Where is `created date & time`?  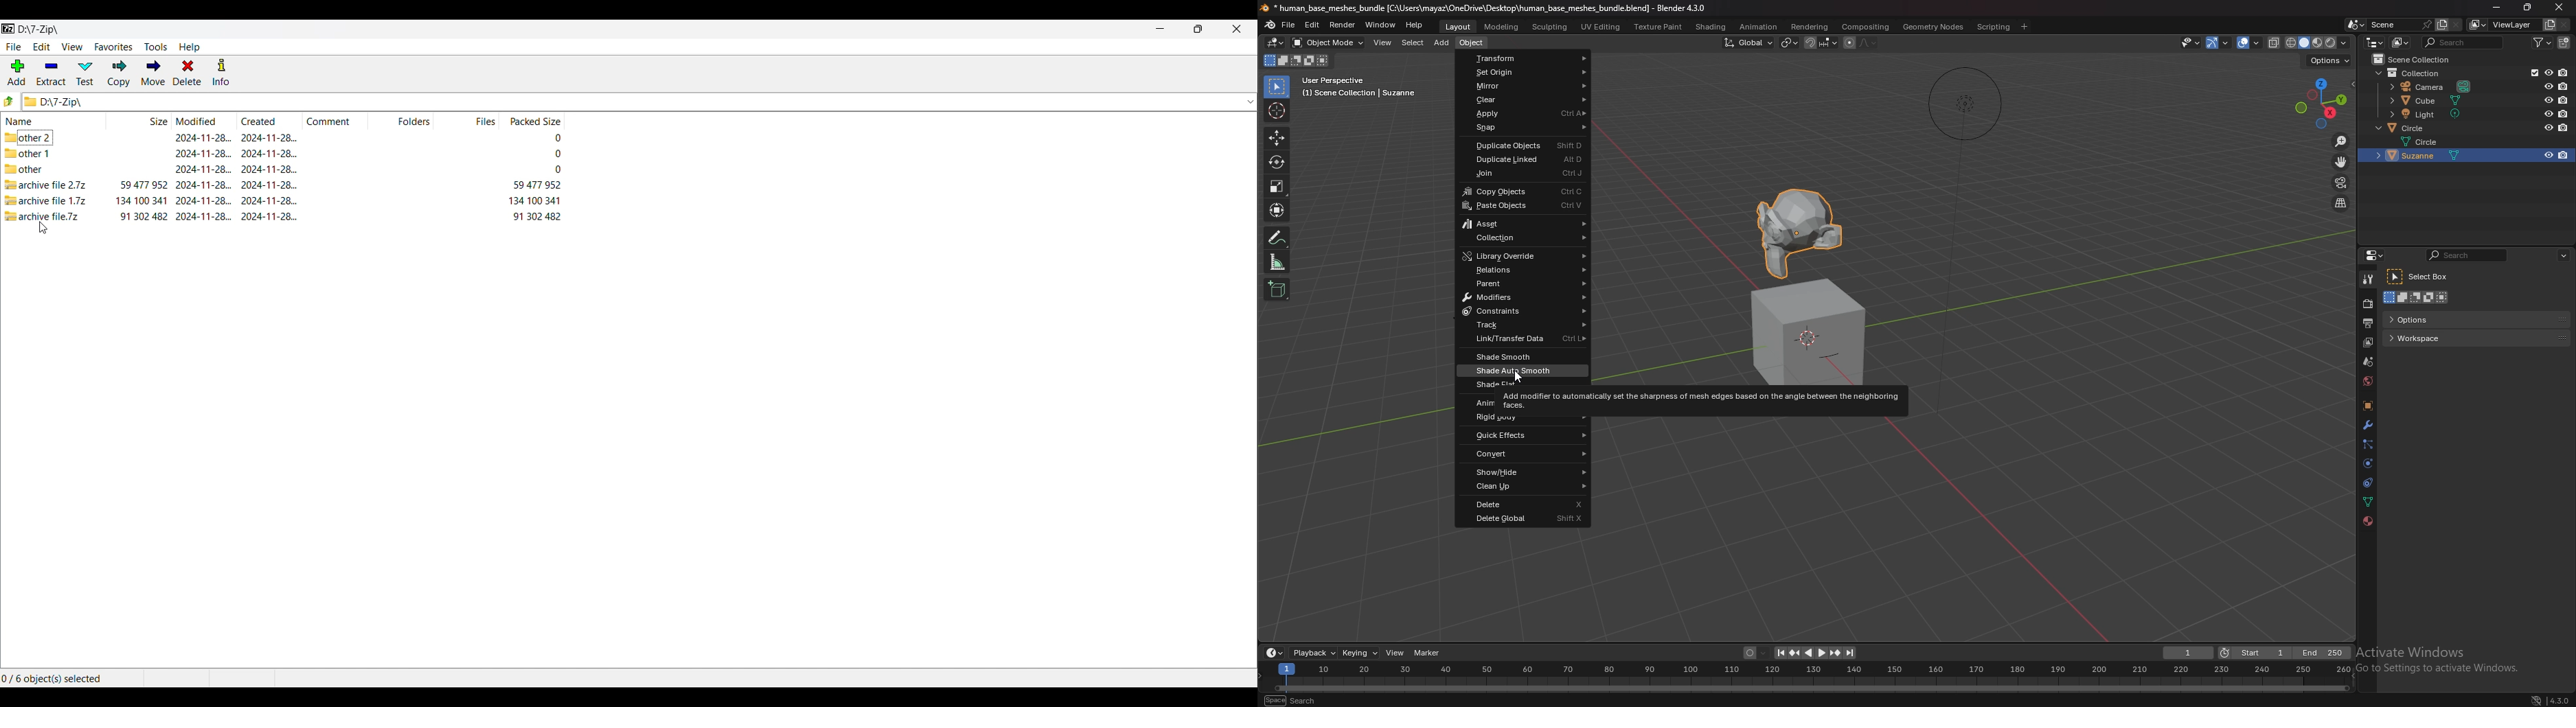 created date & time is located at coordinates (269, 153).